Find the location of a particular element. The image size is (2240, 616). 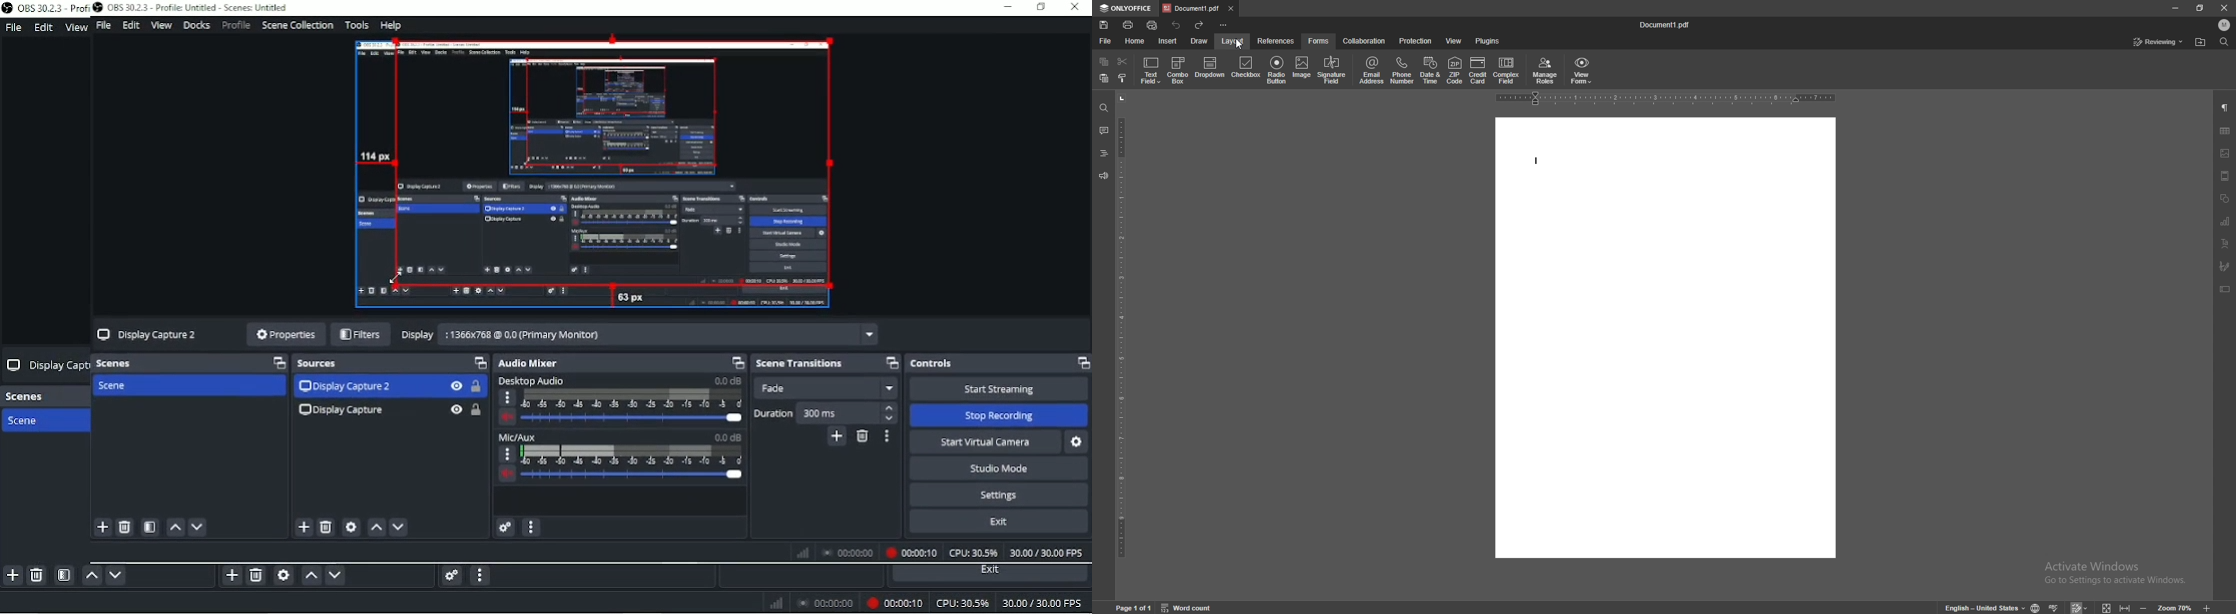

Edit is located at coordinates (132, 25).